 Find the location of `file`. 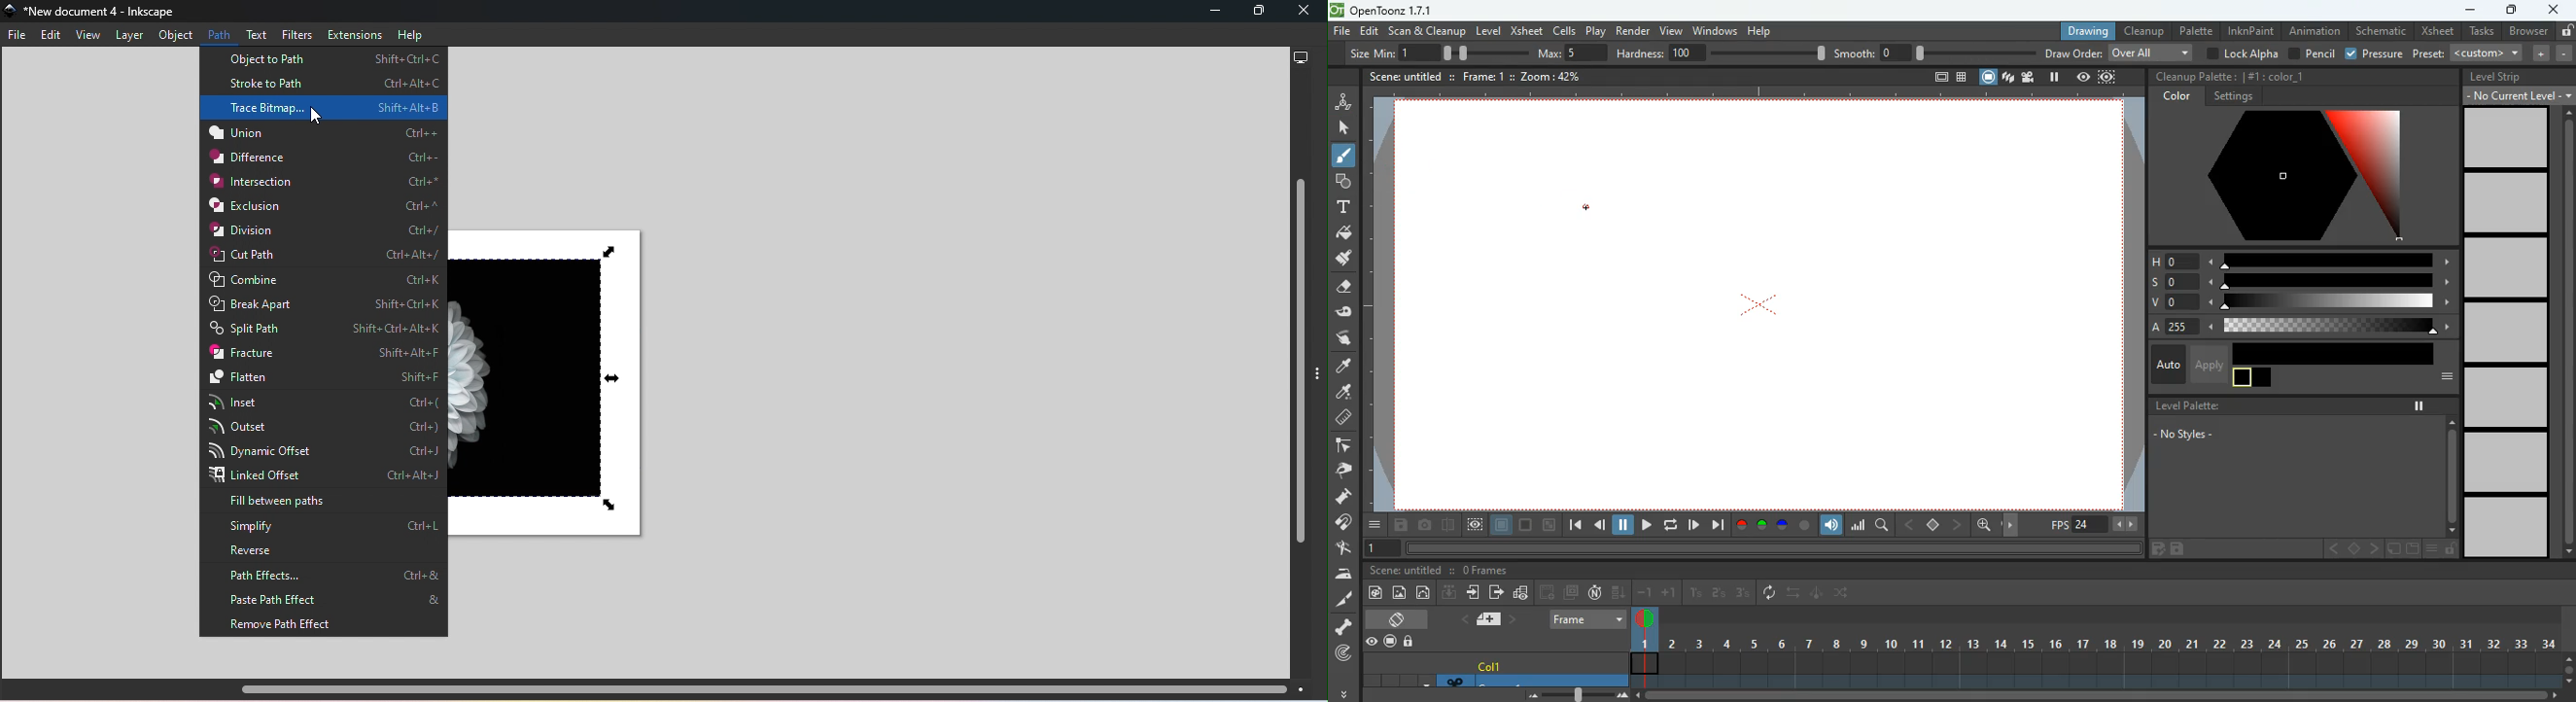

file is located at coordinates (1342, 32).